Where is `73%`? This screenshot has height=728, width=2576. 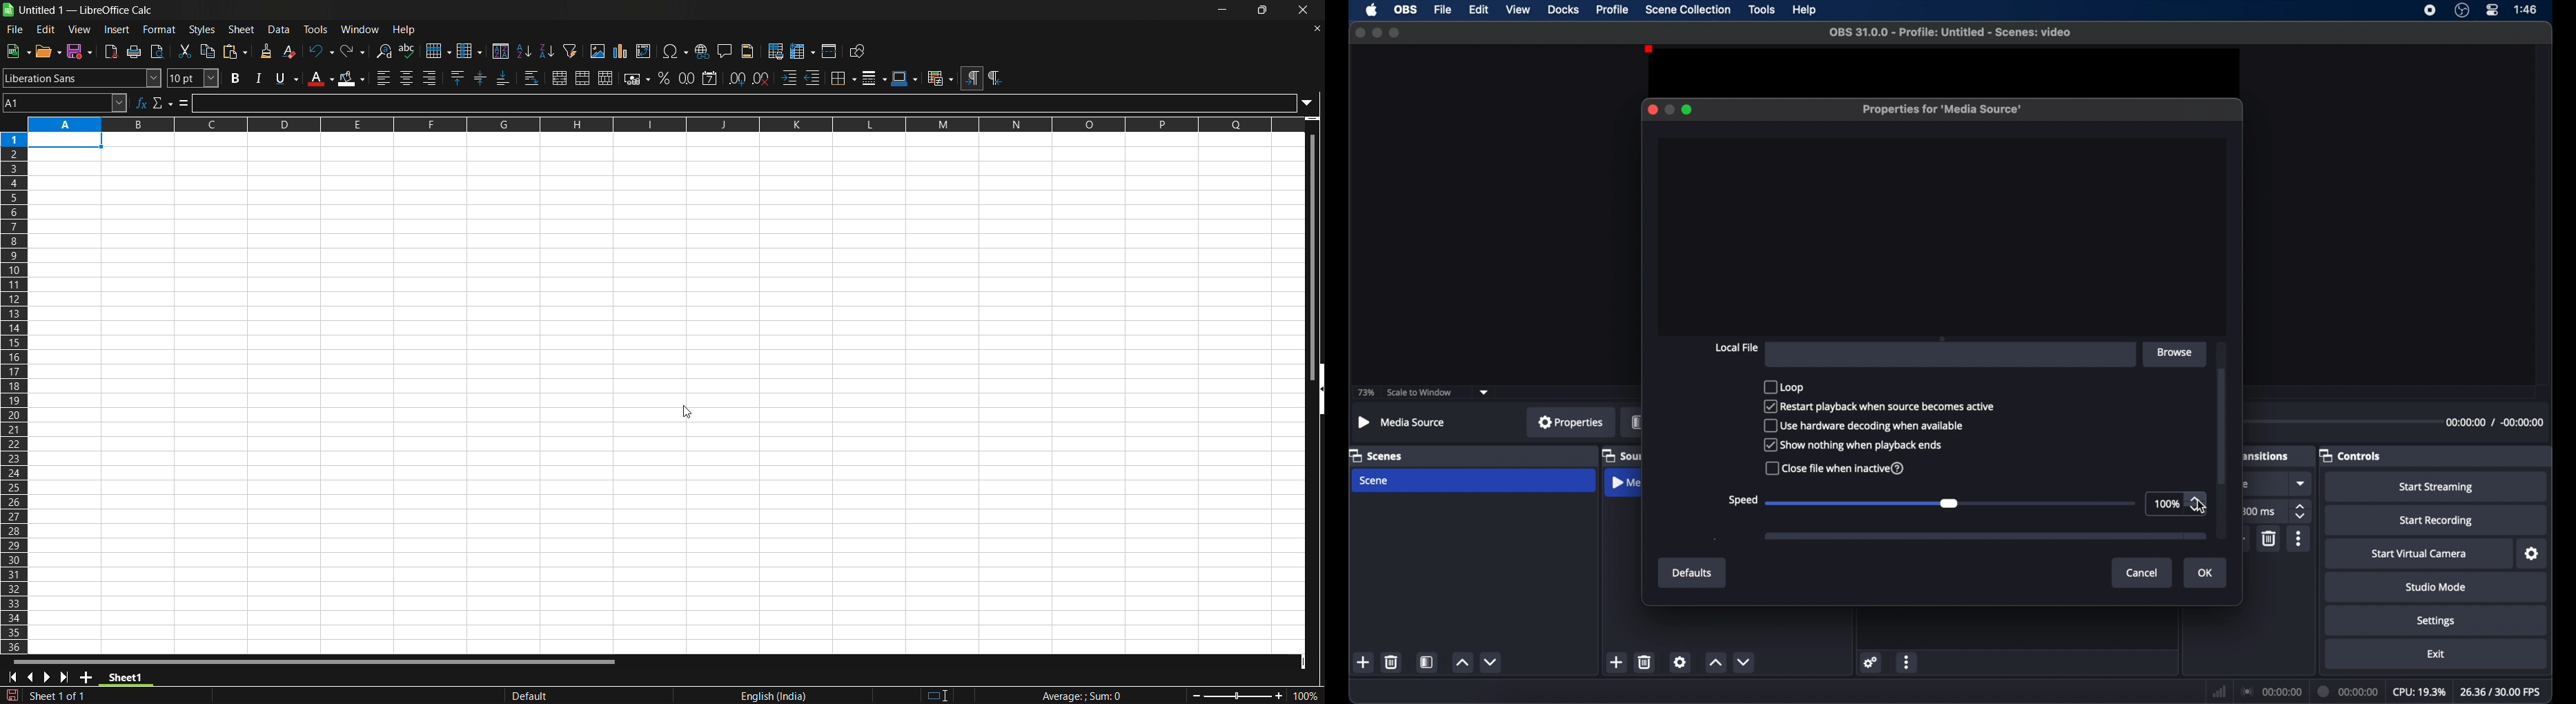
73% is located at coordinates (1367, 393).